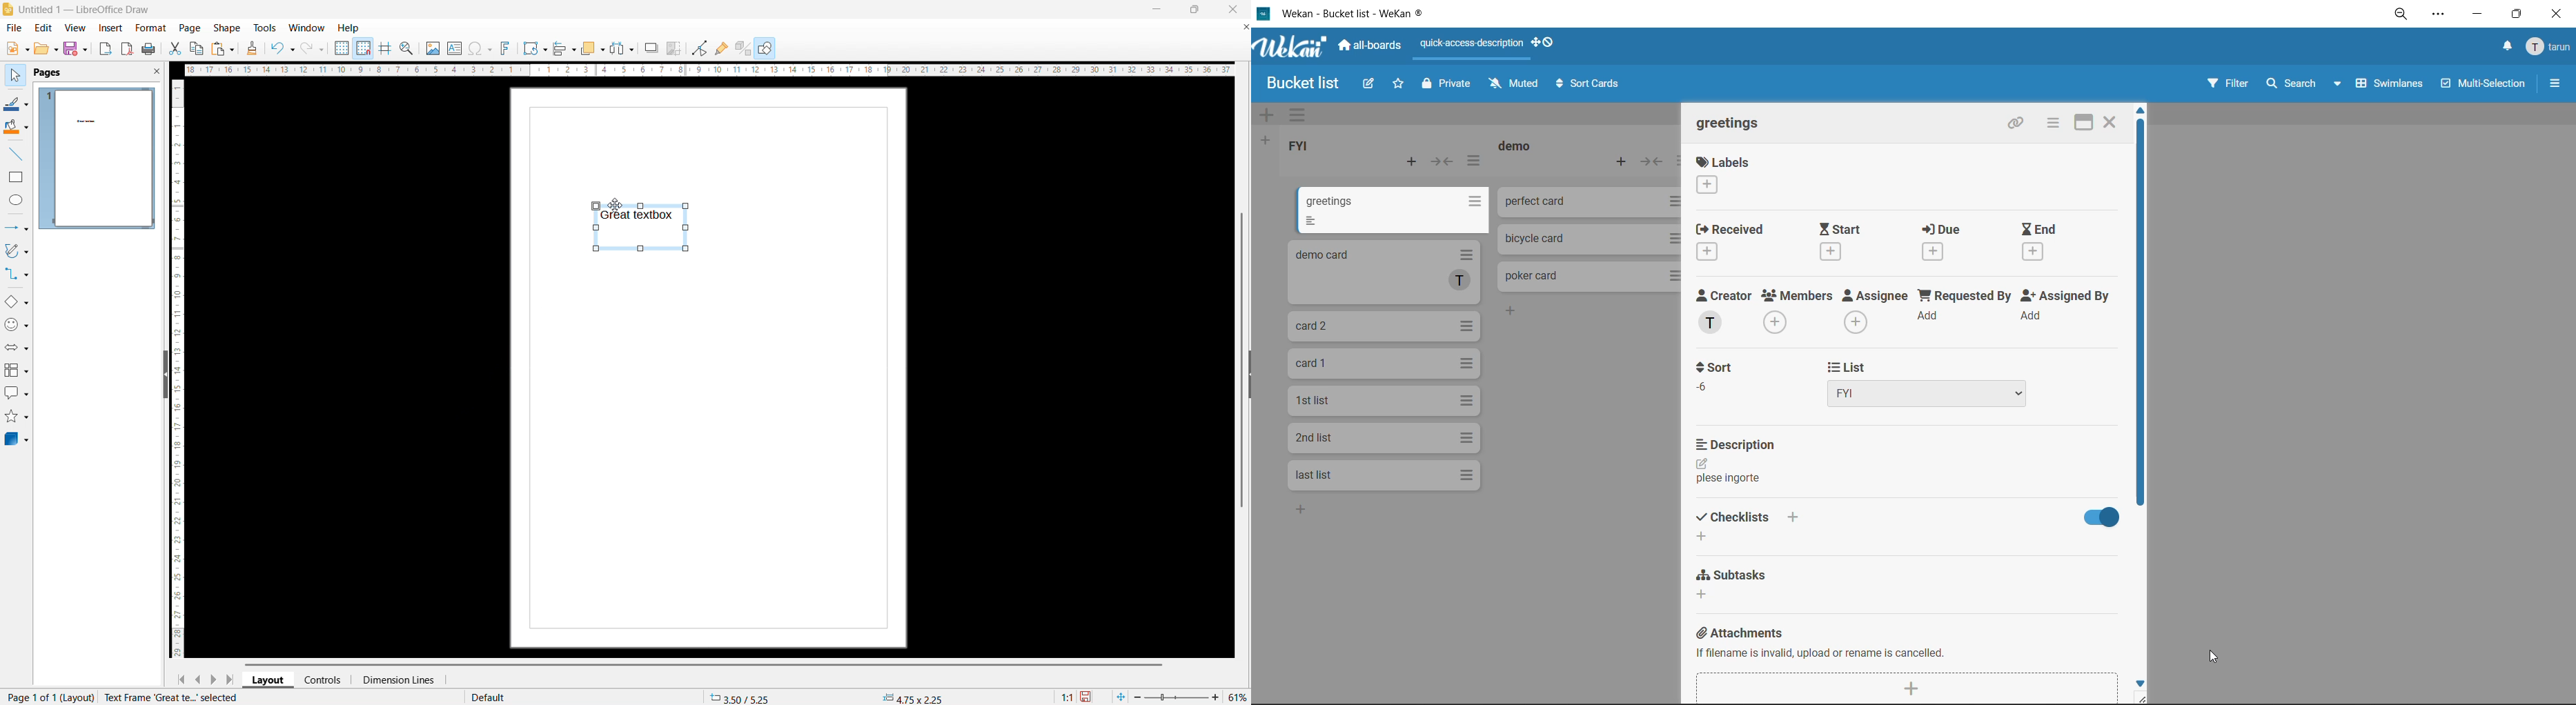 Image resolution: width=2576 pixels, height=728 pixels. What do you see at coordinates (2555, 82) in the screenshot?
I see `sidebar` at bounding box center [2555, 82].